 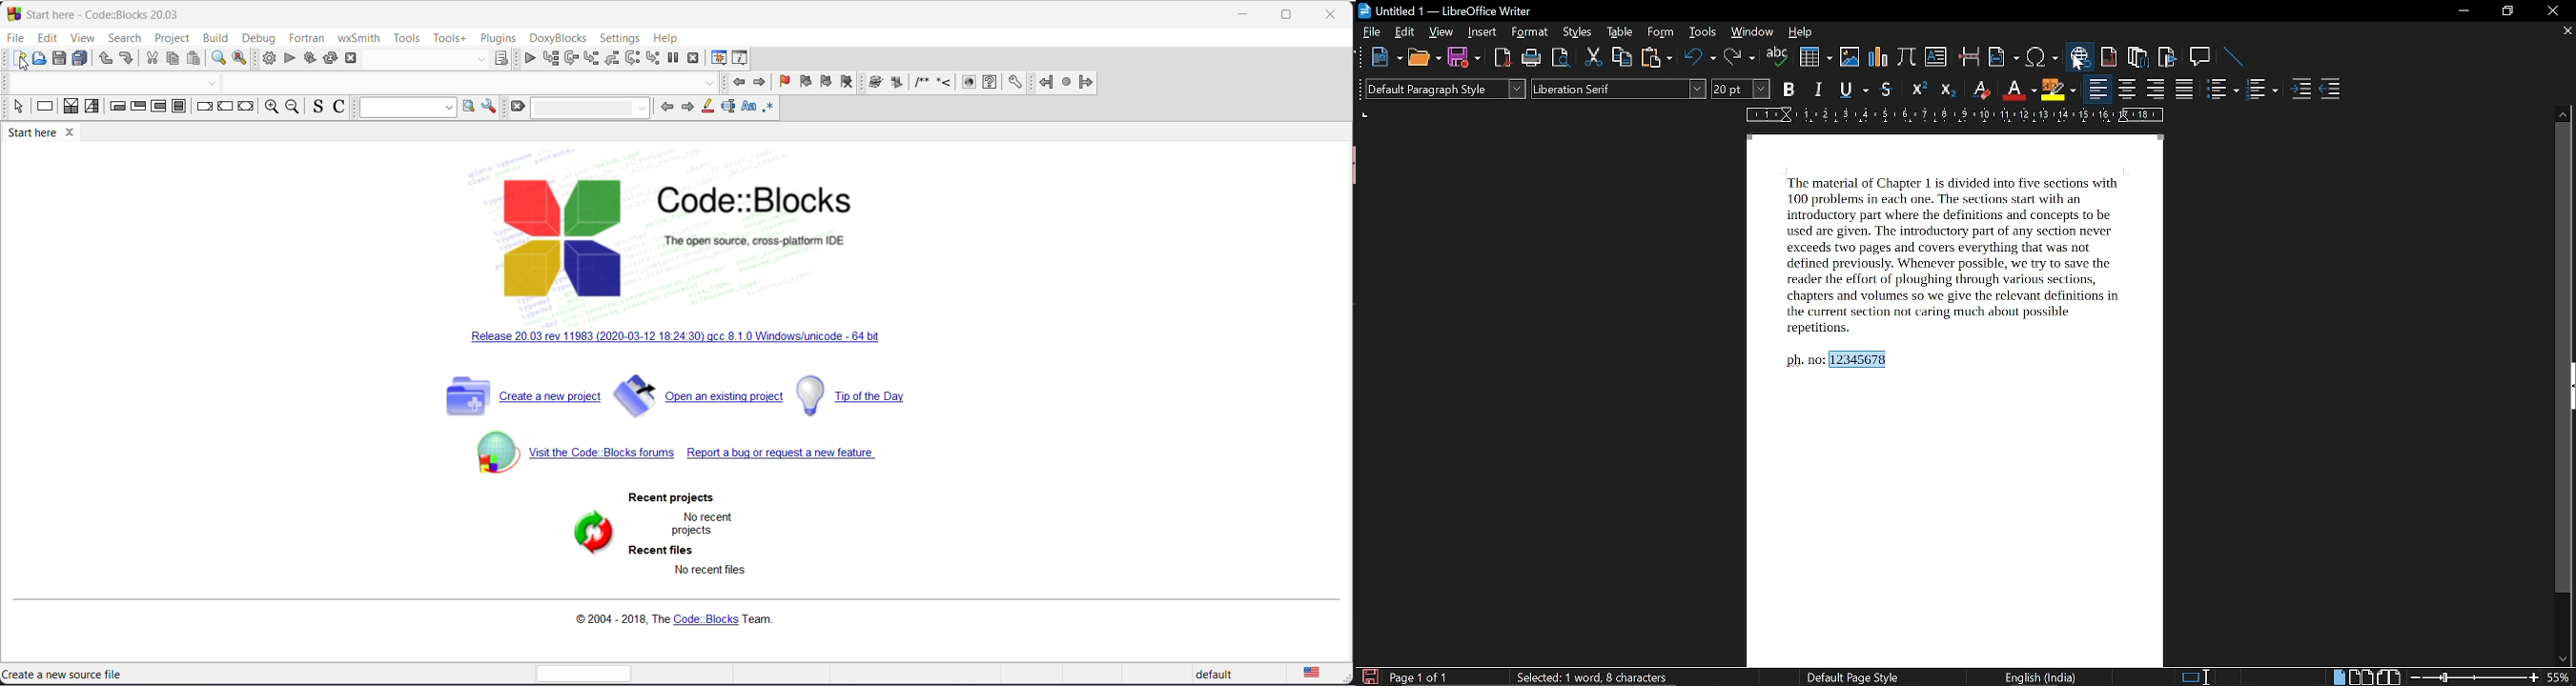 I want to click on close, so click(x=1333, y=17).